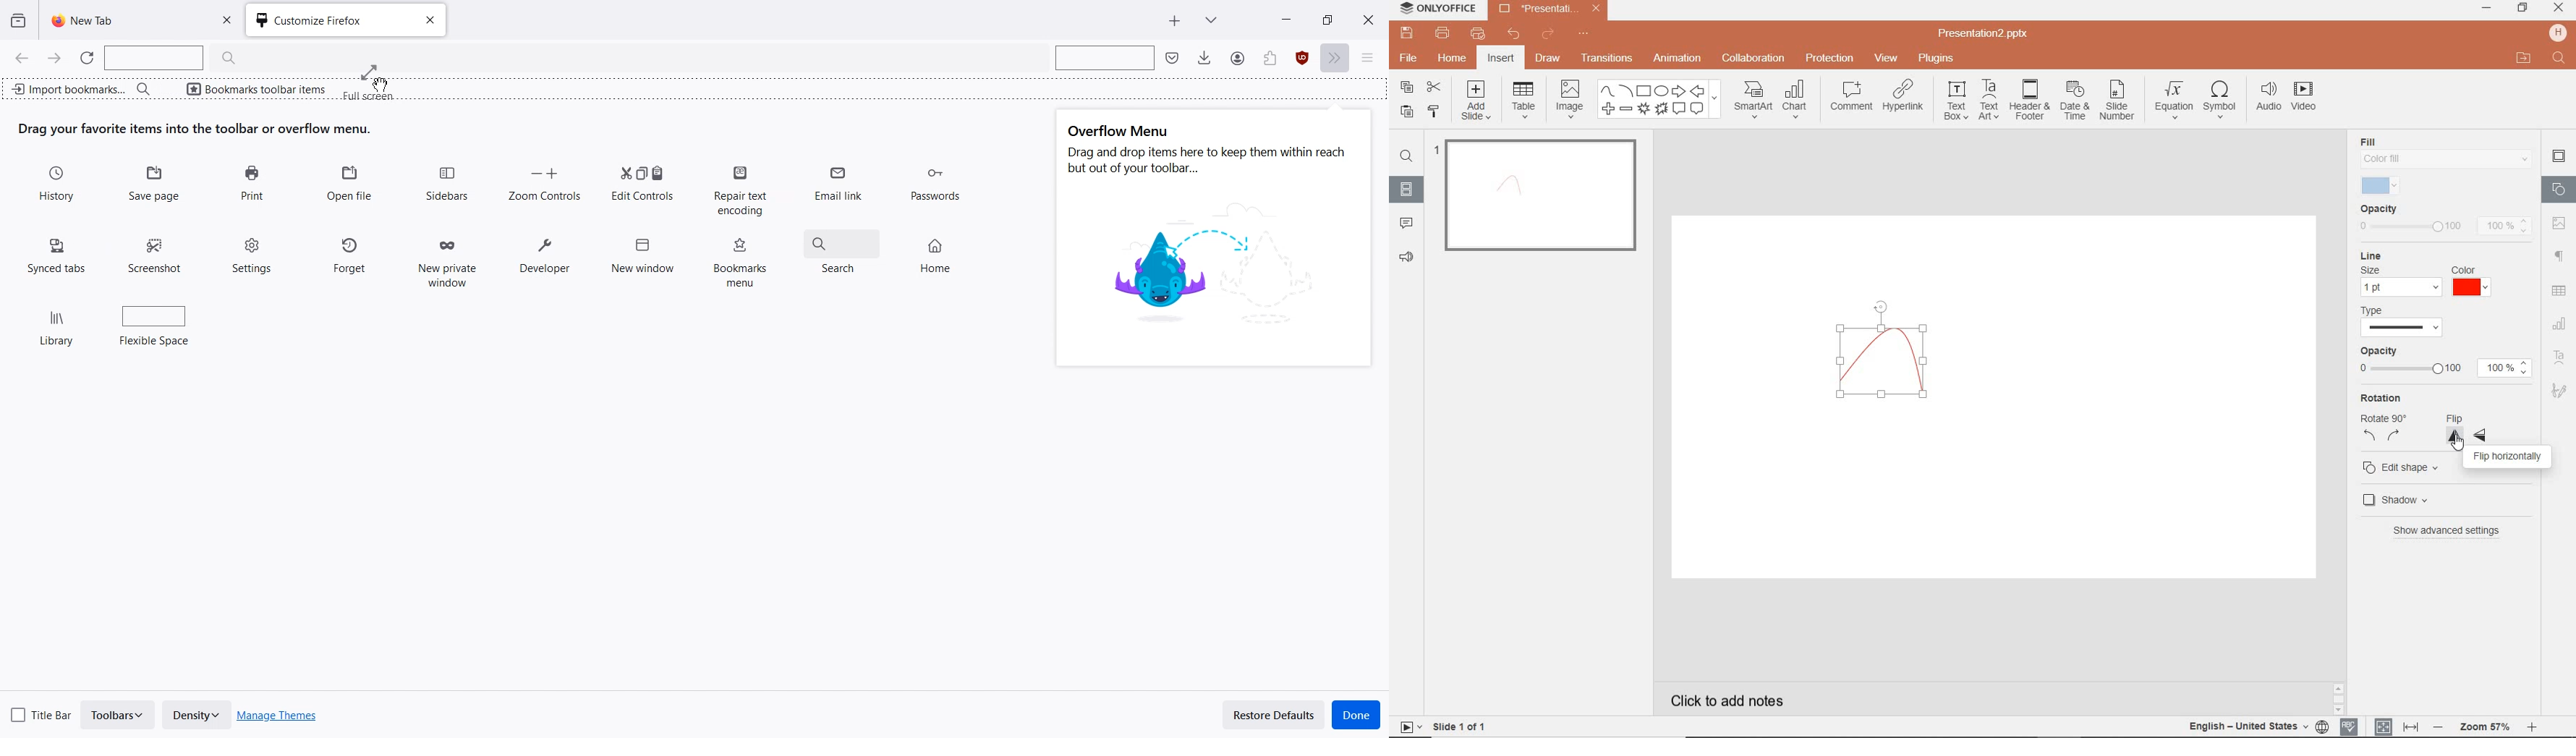 The height and width of the screenshot is (756, 2576). Describe the element at coordinates (941, 249) in the screenshot. I see `Home` at that location.